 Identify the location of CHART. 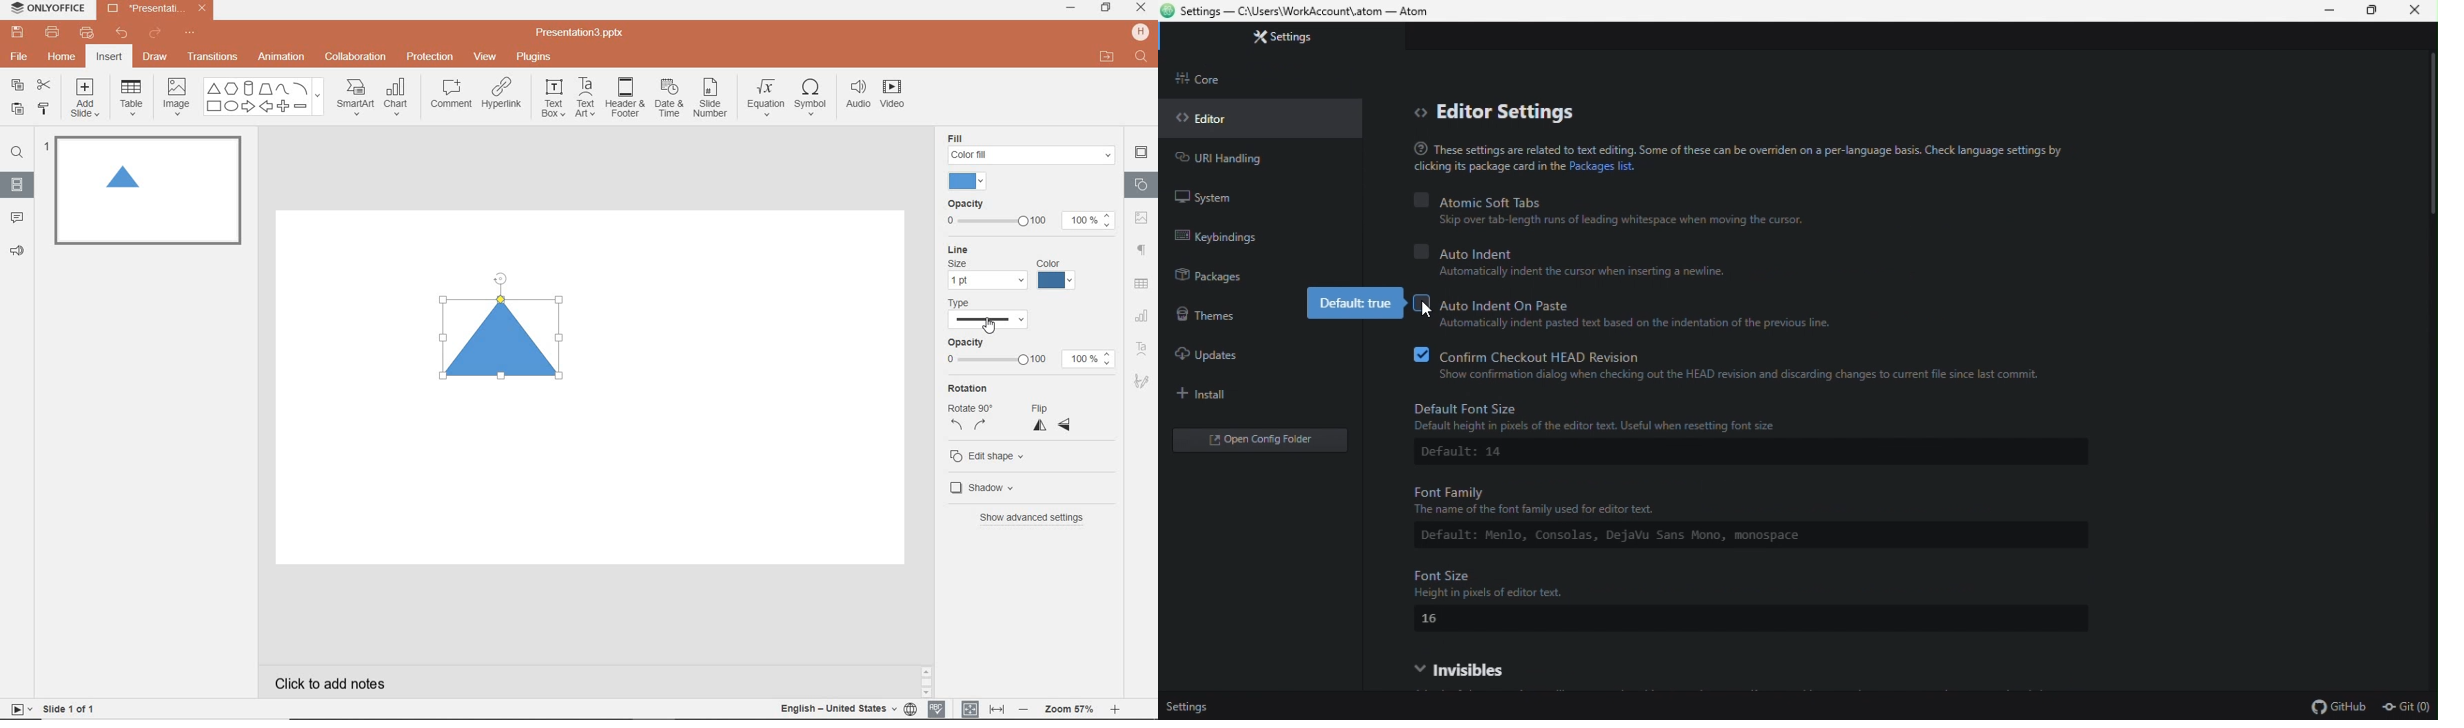
(398, 98).